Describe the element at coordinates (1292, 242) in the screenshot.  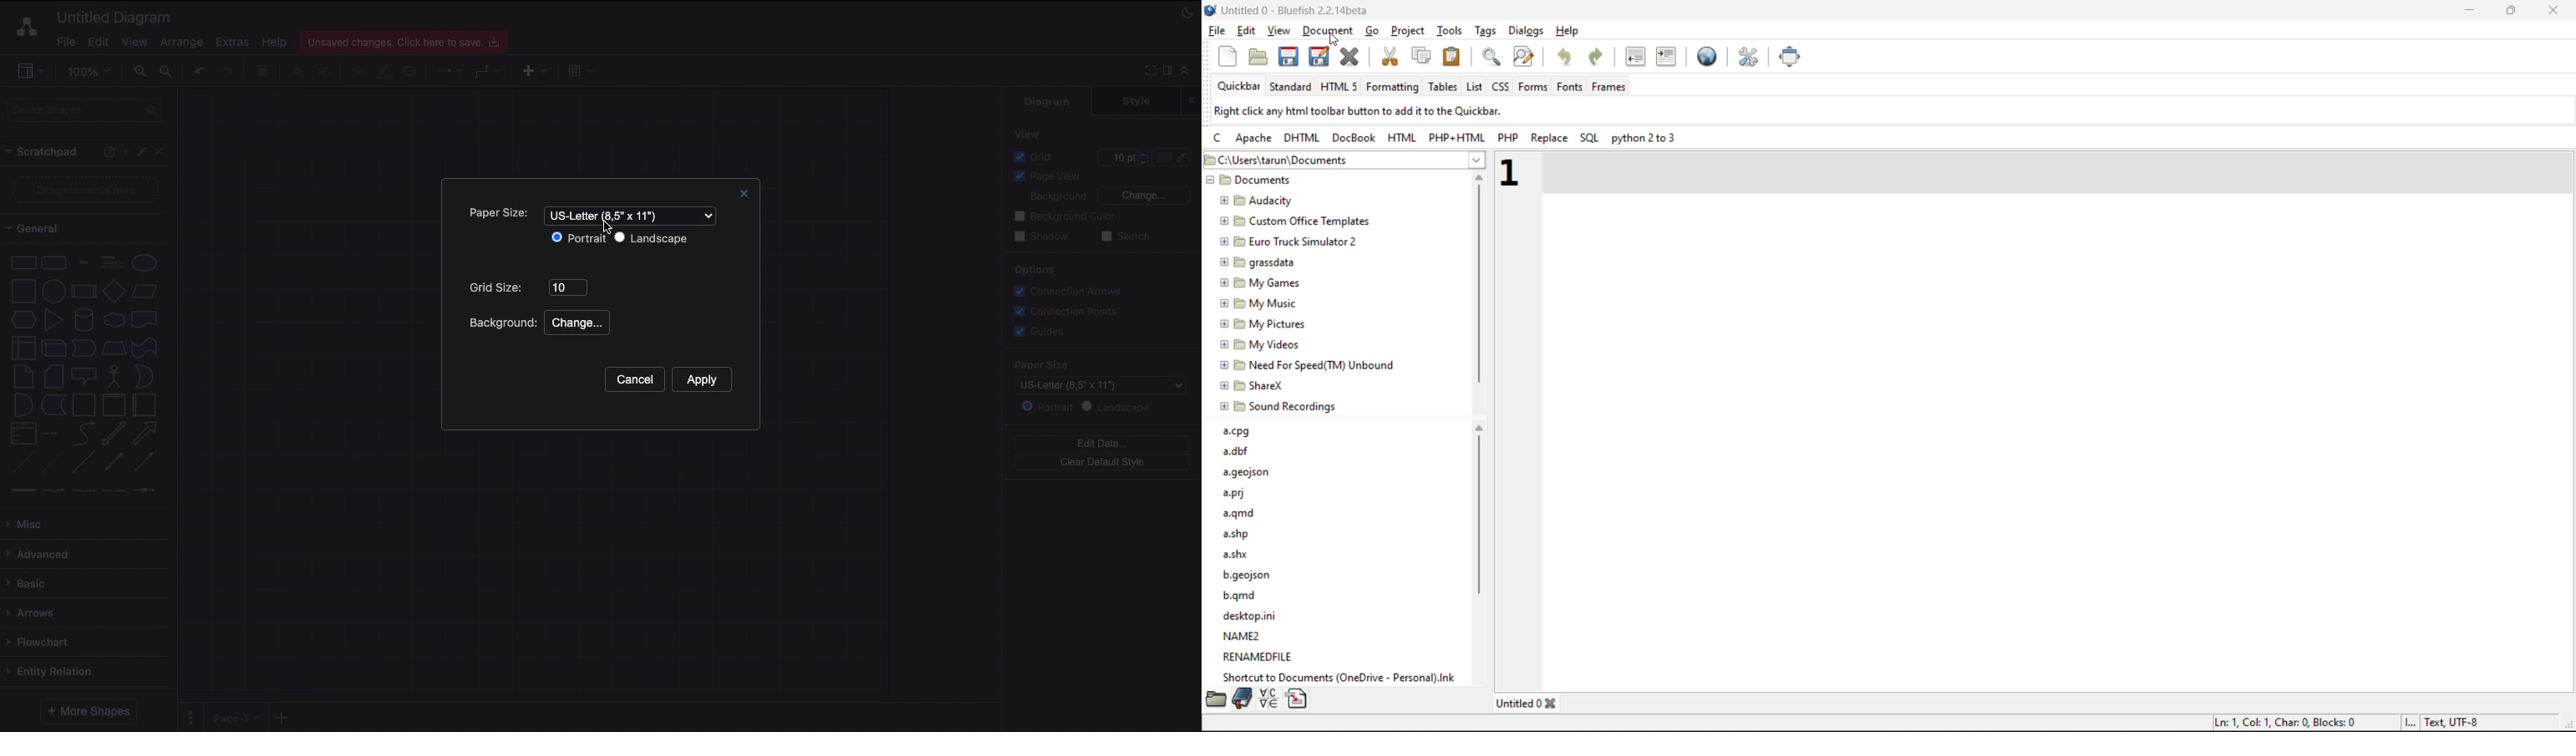
I see `euro truck simulator 2` at that location.